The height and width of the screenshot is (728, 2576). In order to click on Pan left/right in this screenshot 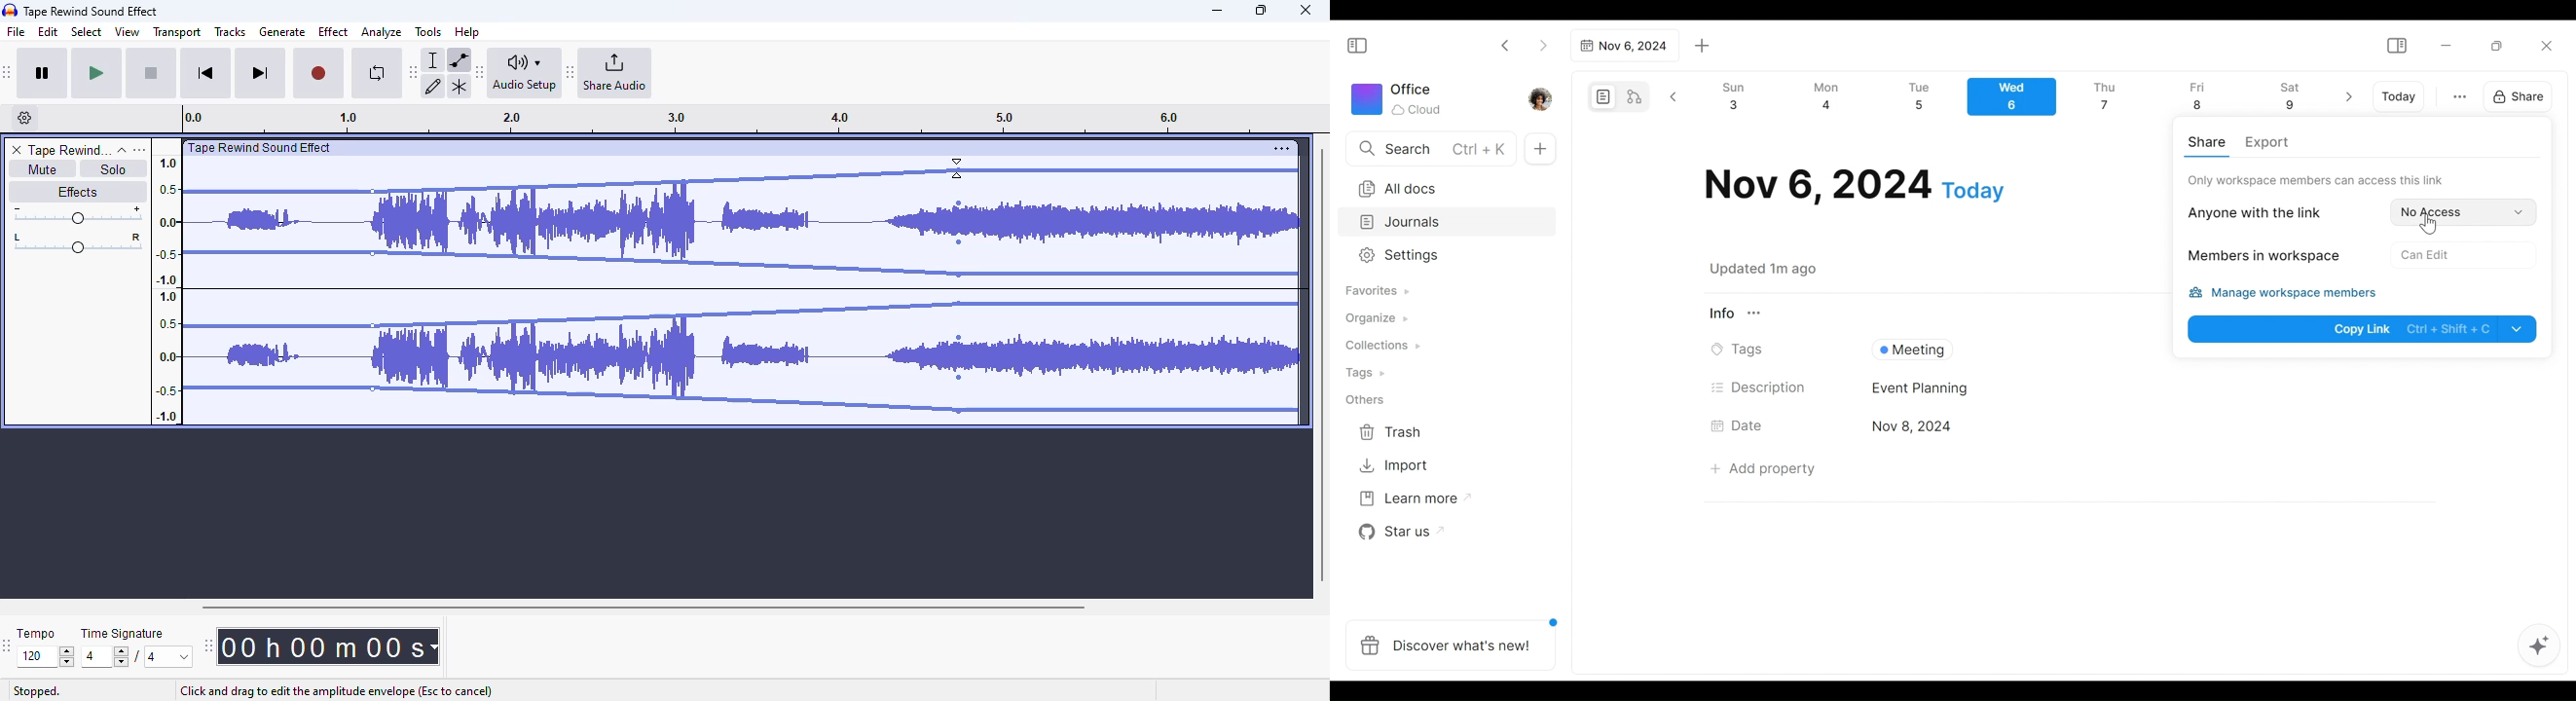, I will do `click(78, 243)`.